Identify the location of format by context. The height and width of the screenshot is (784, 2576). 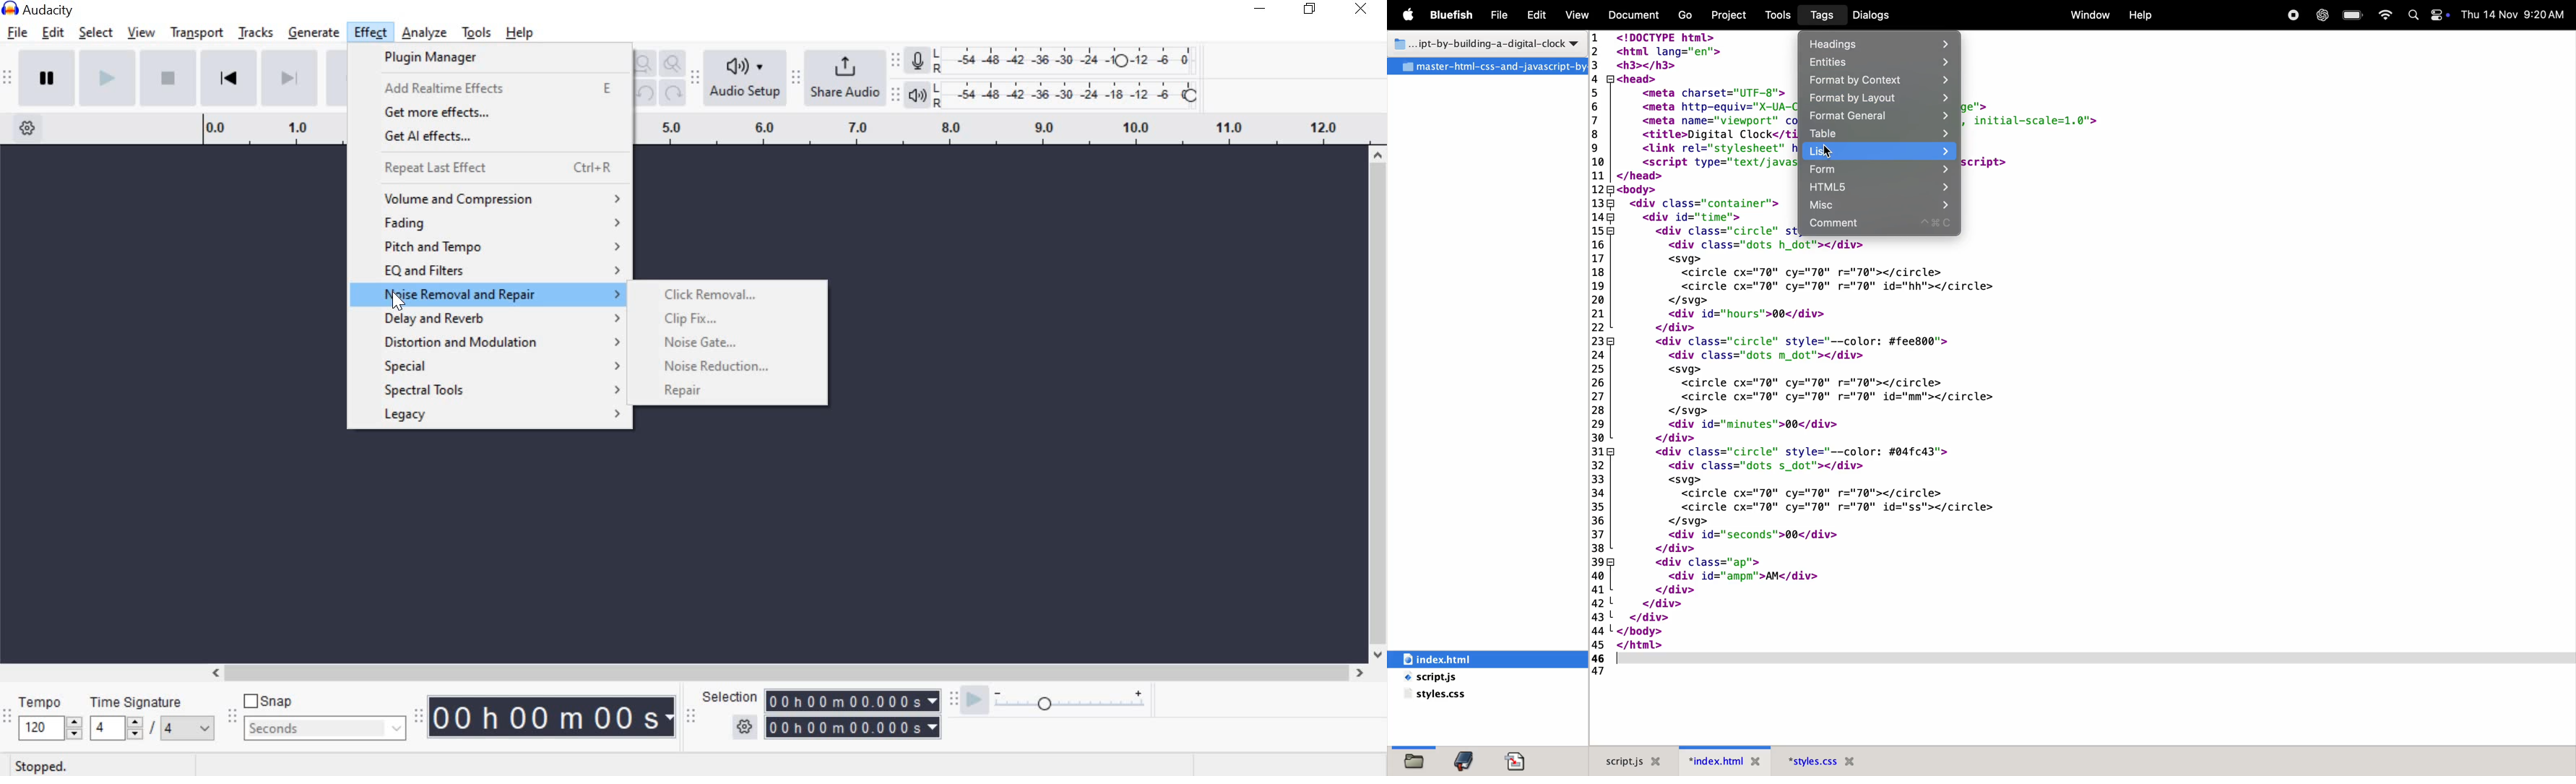
(1877, 82).